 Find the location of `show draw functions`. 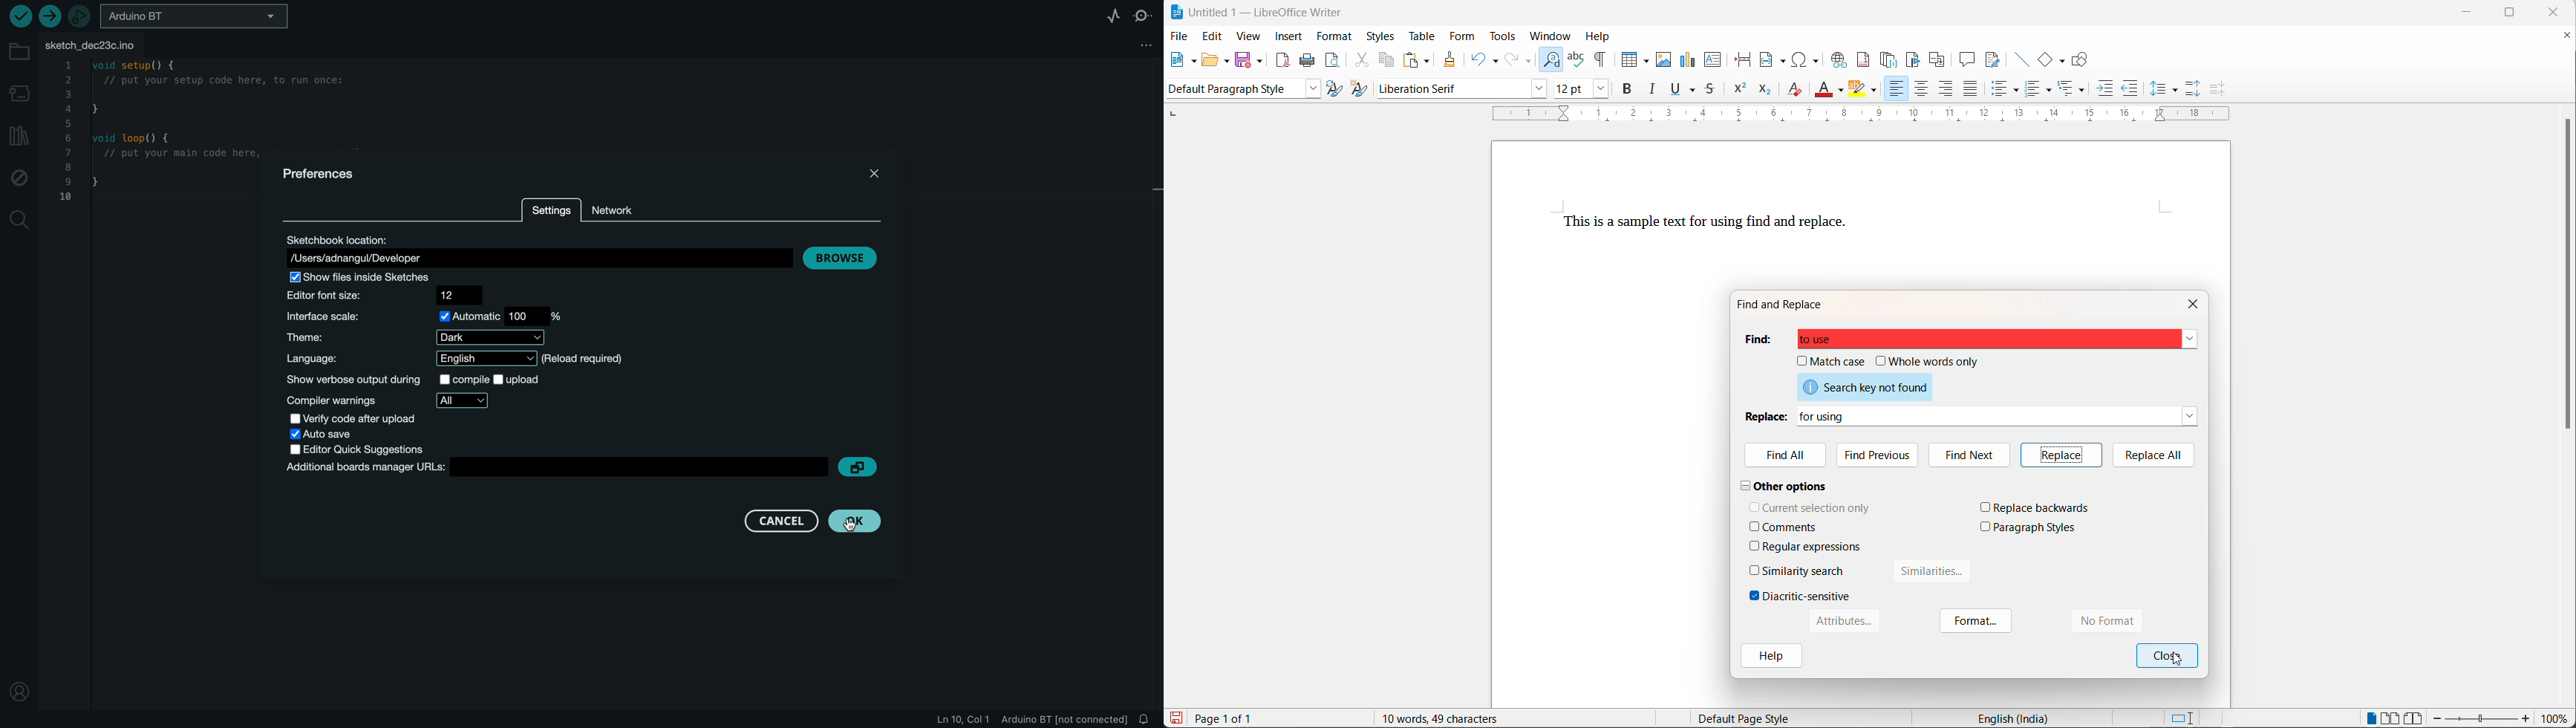

show draw functions is located at coordinates (2081, 59).